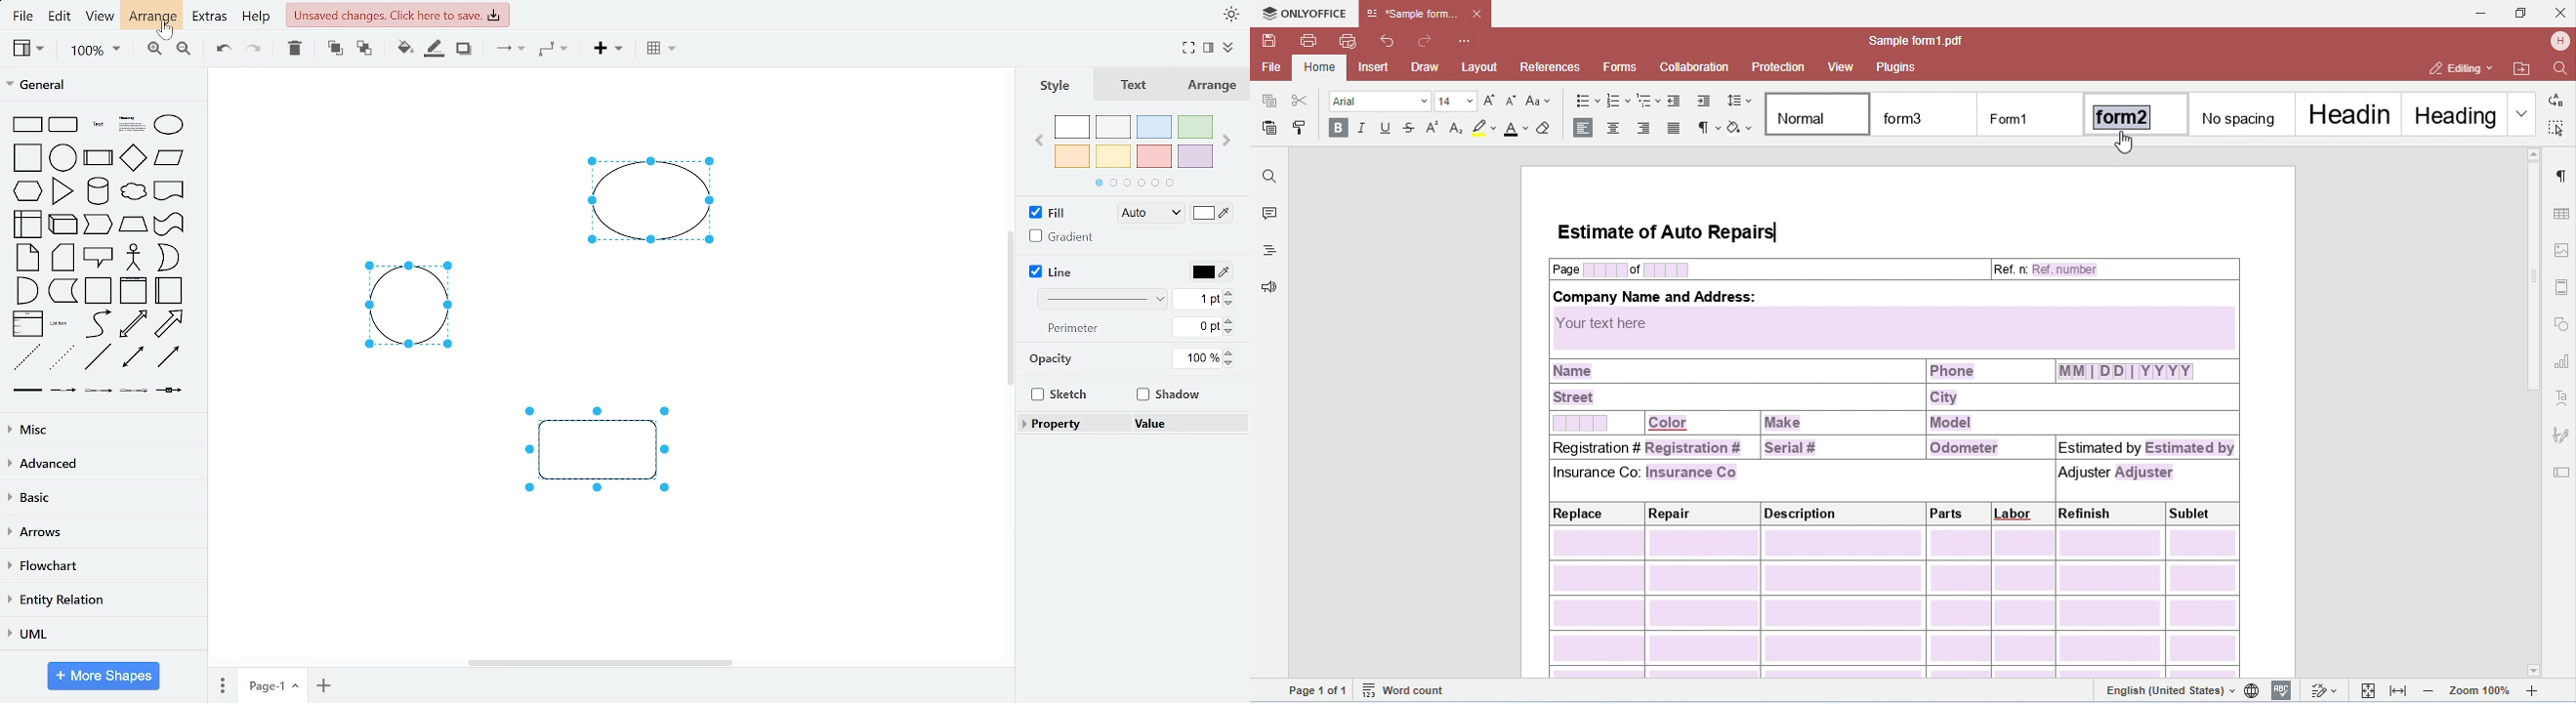 The height and width of the screenshot is (728, 2576). What do you see at coordinates (361, 49) in the screenshot?
I see `to back` at bounding box center [361, 49].